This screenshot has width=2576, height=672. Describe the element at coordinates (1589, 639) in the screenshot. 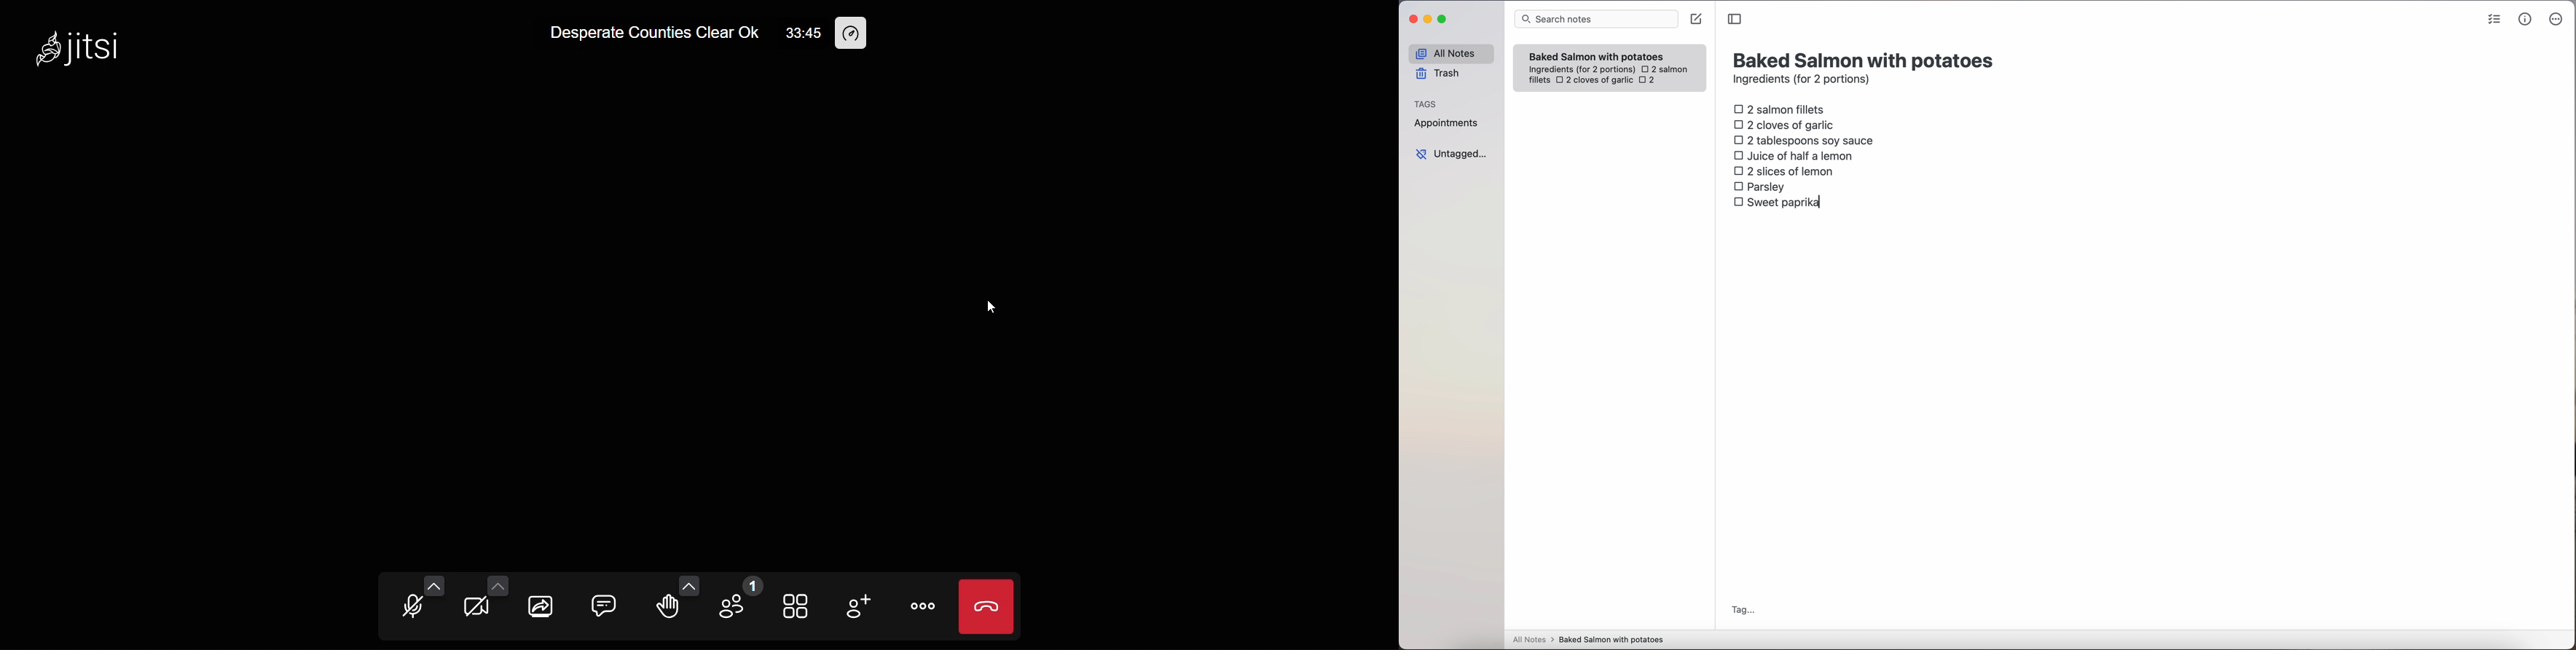

I see `all notes > baked Salmon with potatoes` at that location.